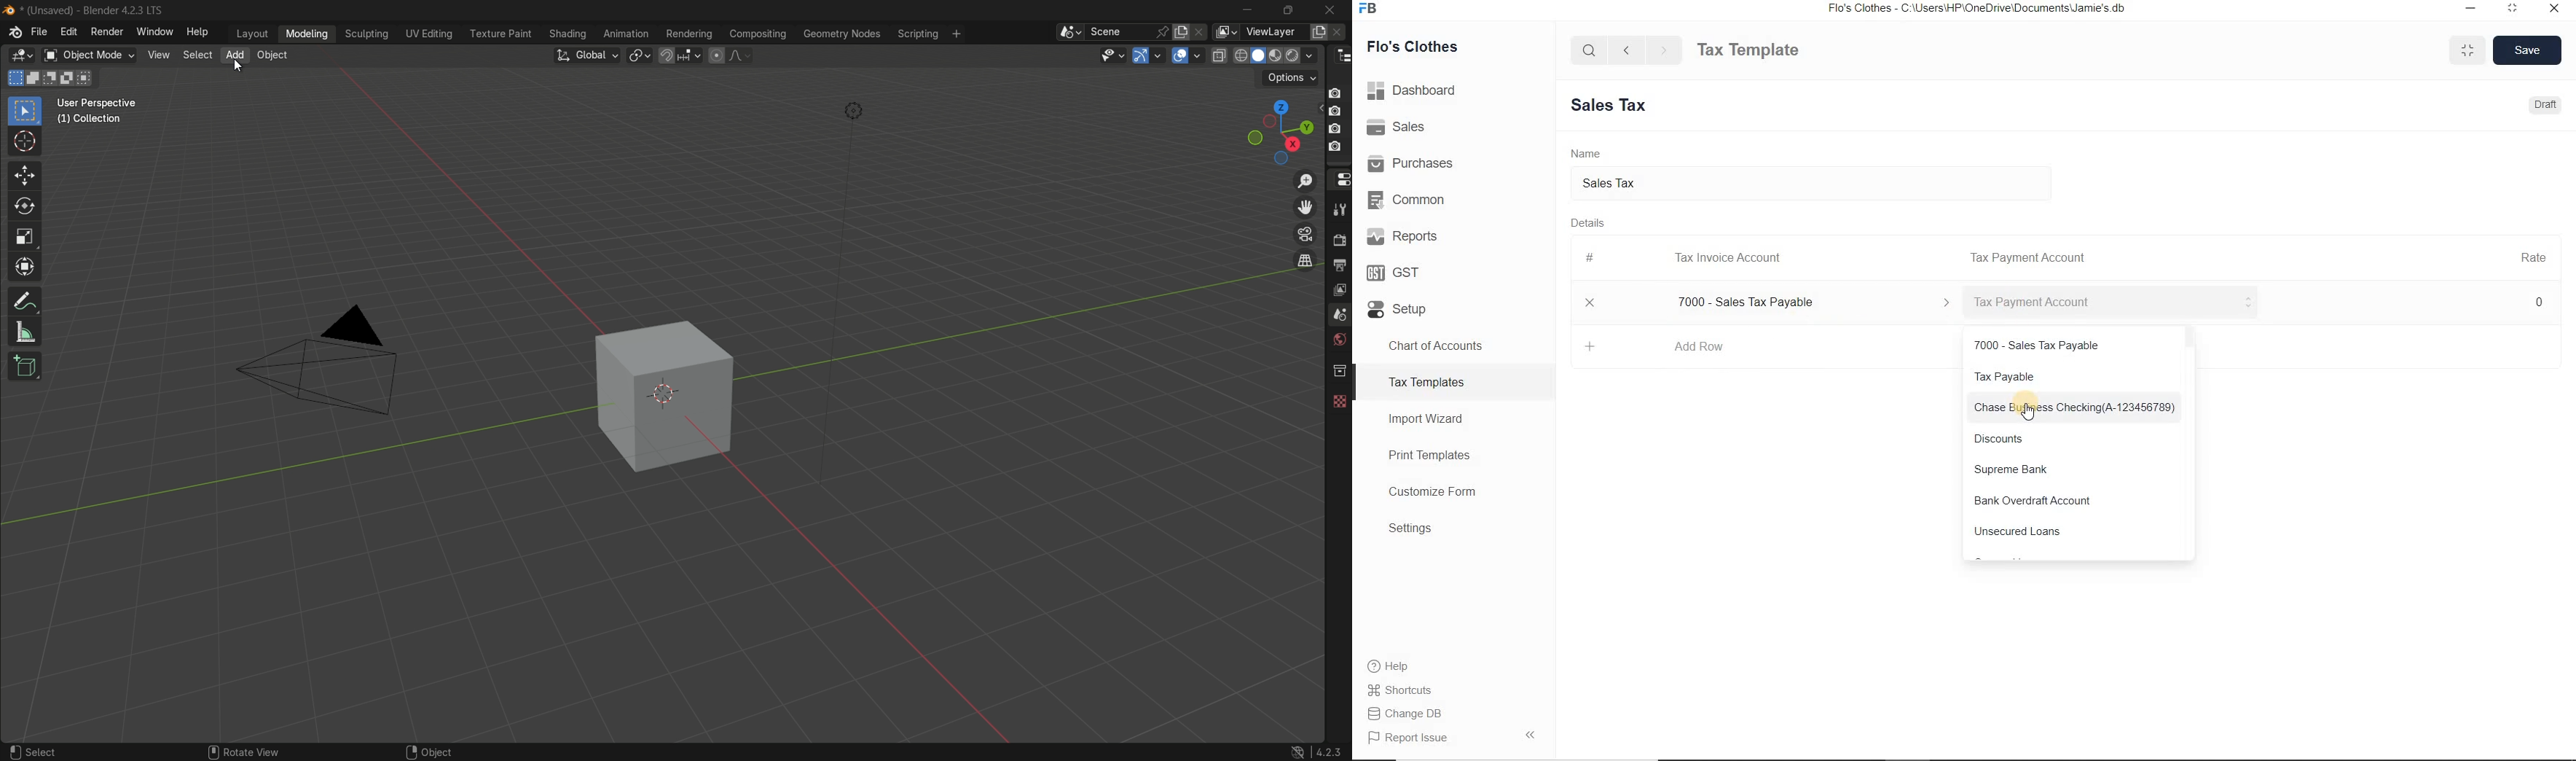 This screenshot has width=2576, height=784. I want to click on outliner, so click(1338, 57).